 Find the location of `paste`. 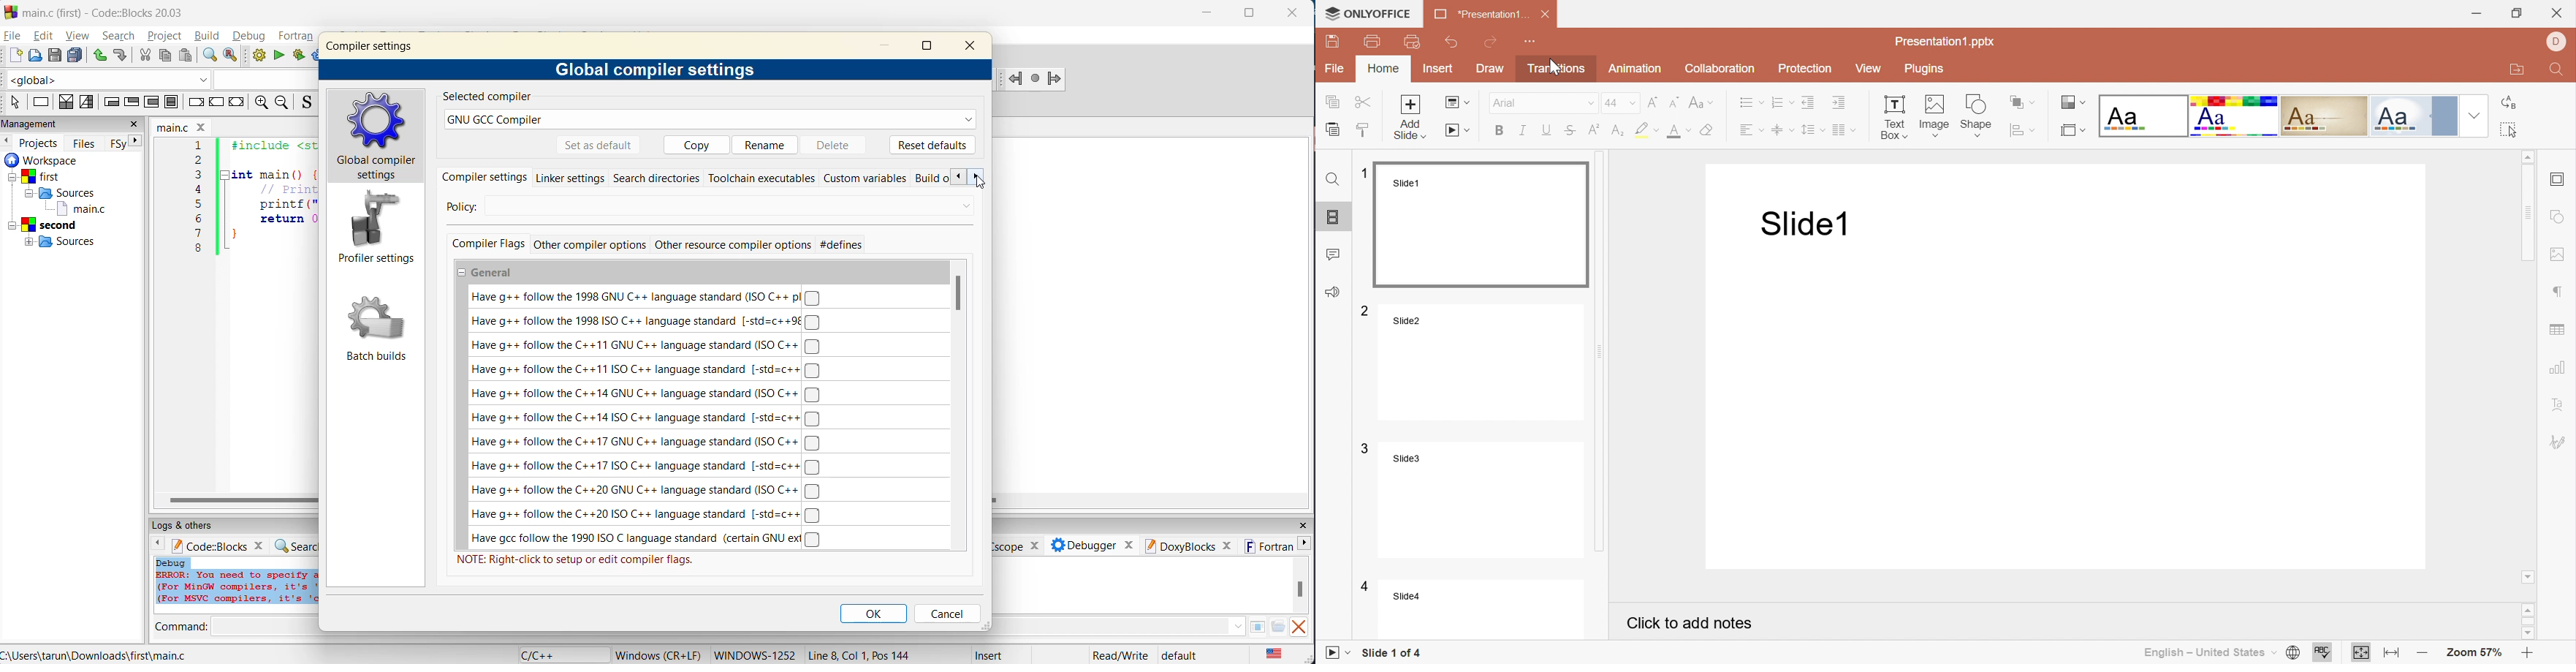

paste is located at coordinates (186, 56).